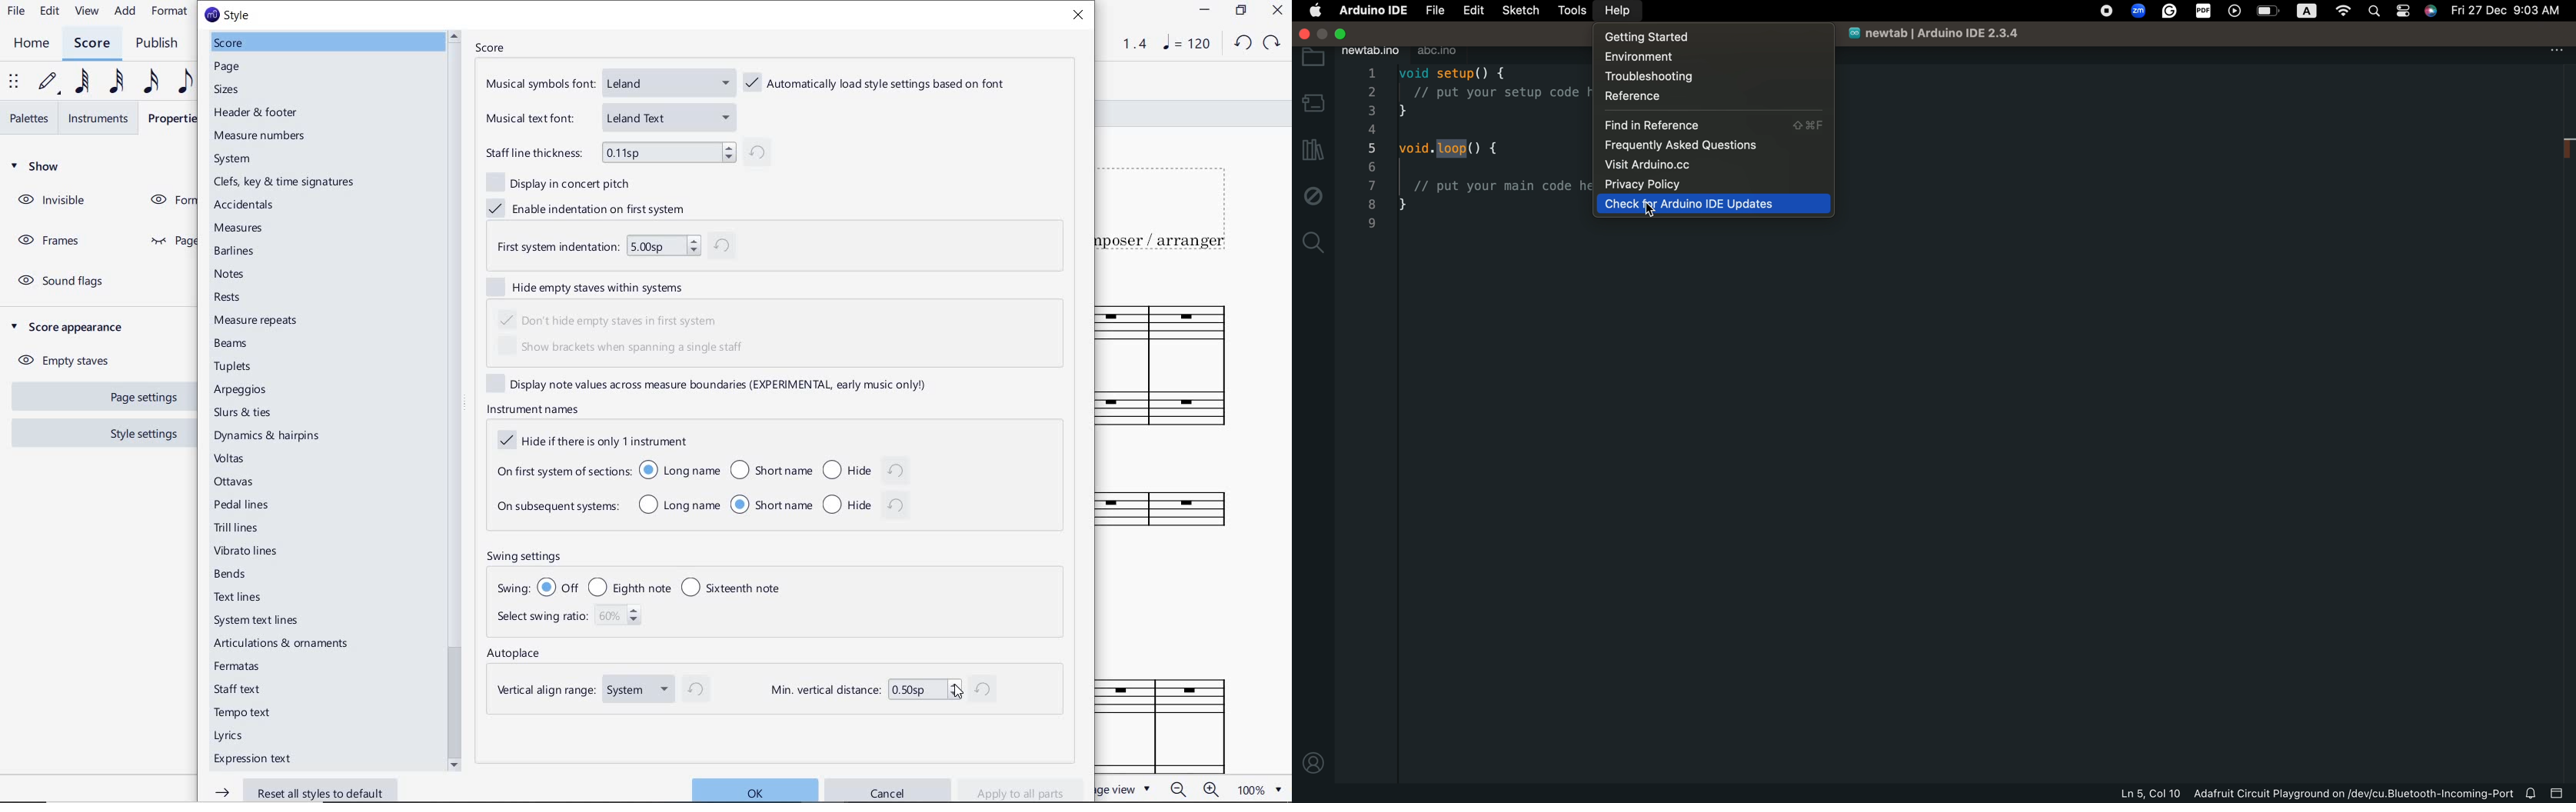  What do you see at coordinates (243, 413) in the screenshot?
I see `slur & ties` at bounding box center [243, 413].